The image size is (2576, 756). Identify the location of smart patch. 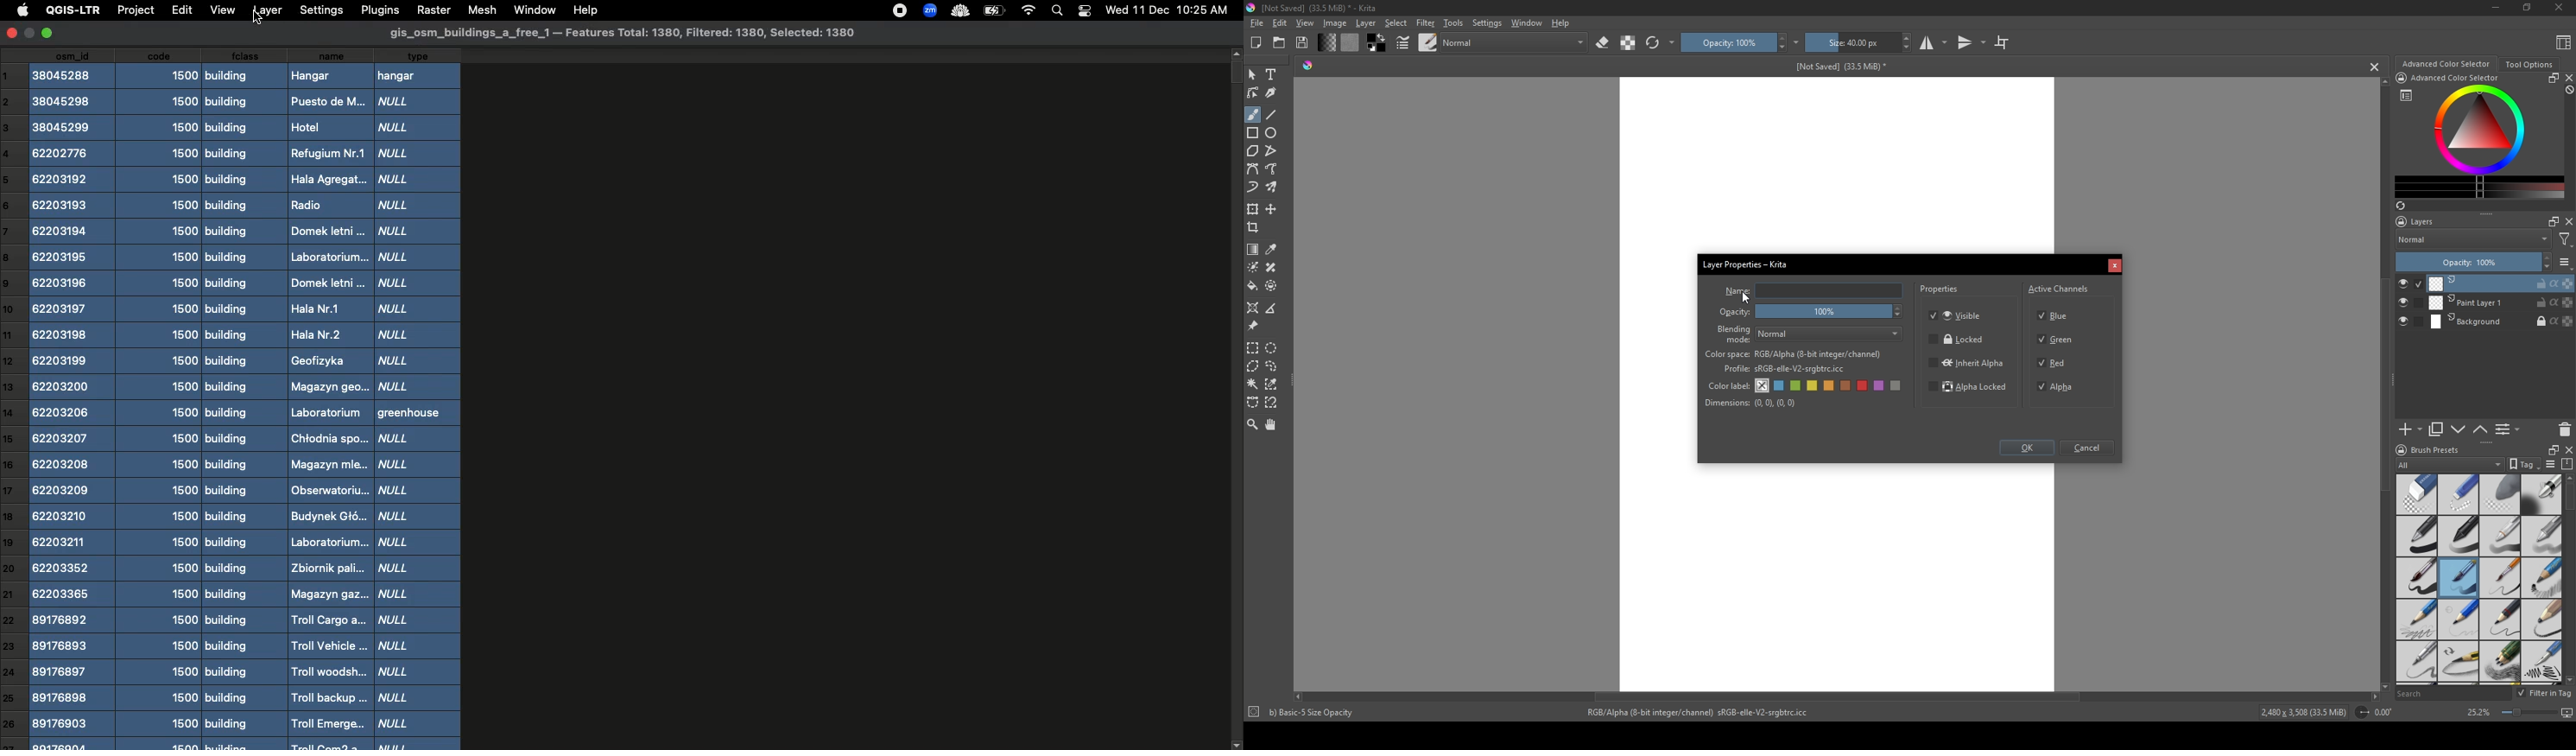
(1273, 267).